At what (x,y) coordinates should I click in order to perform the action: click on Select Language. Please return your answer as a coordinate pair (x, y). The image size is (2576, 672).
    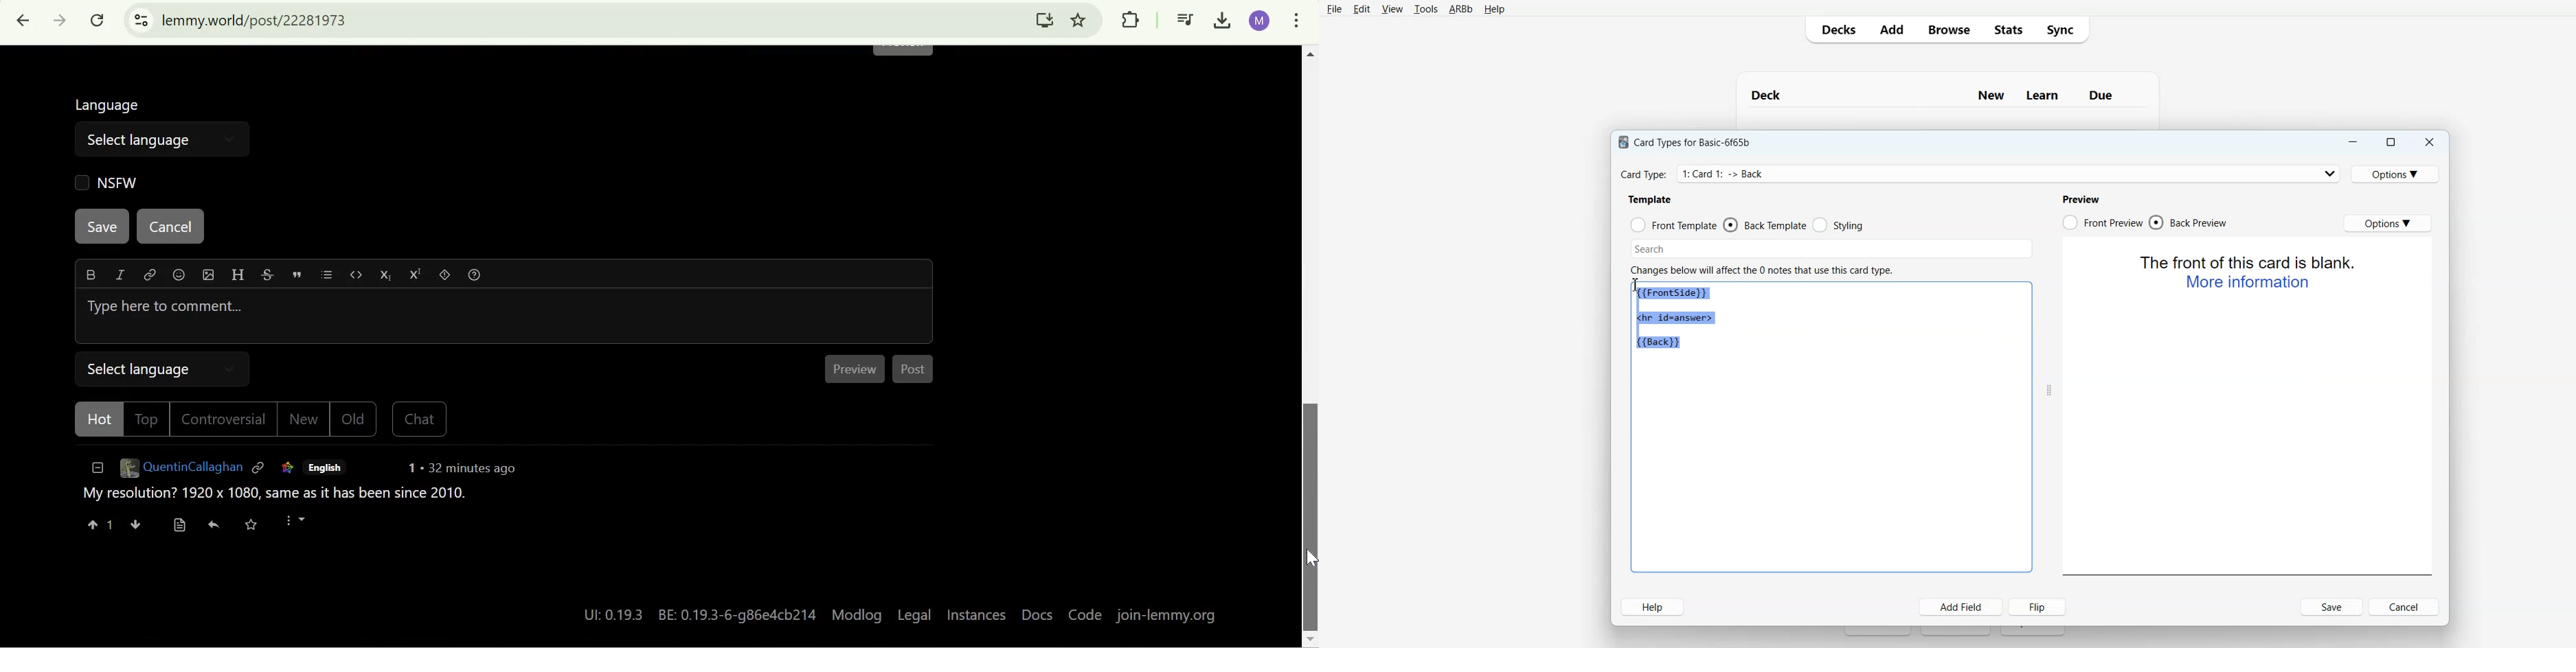
    Looking at the image, I should click on (163, 368).